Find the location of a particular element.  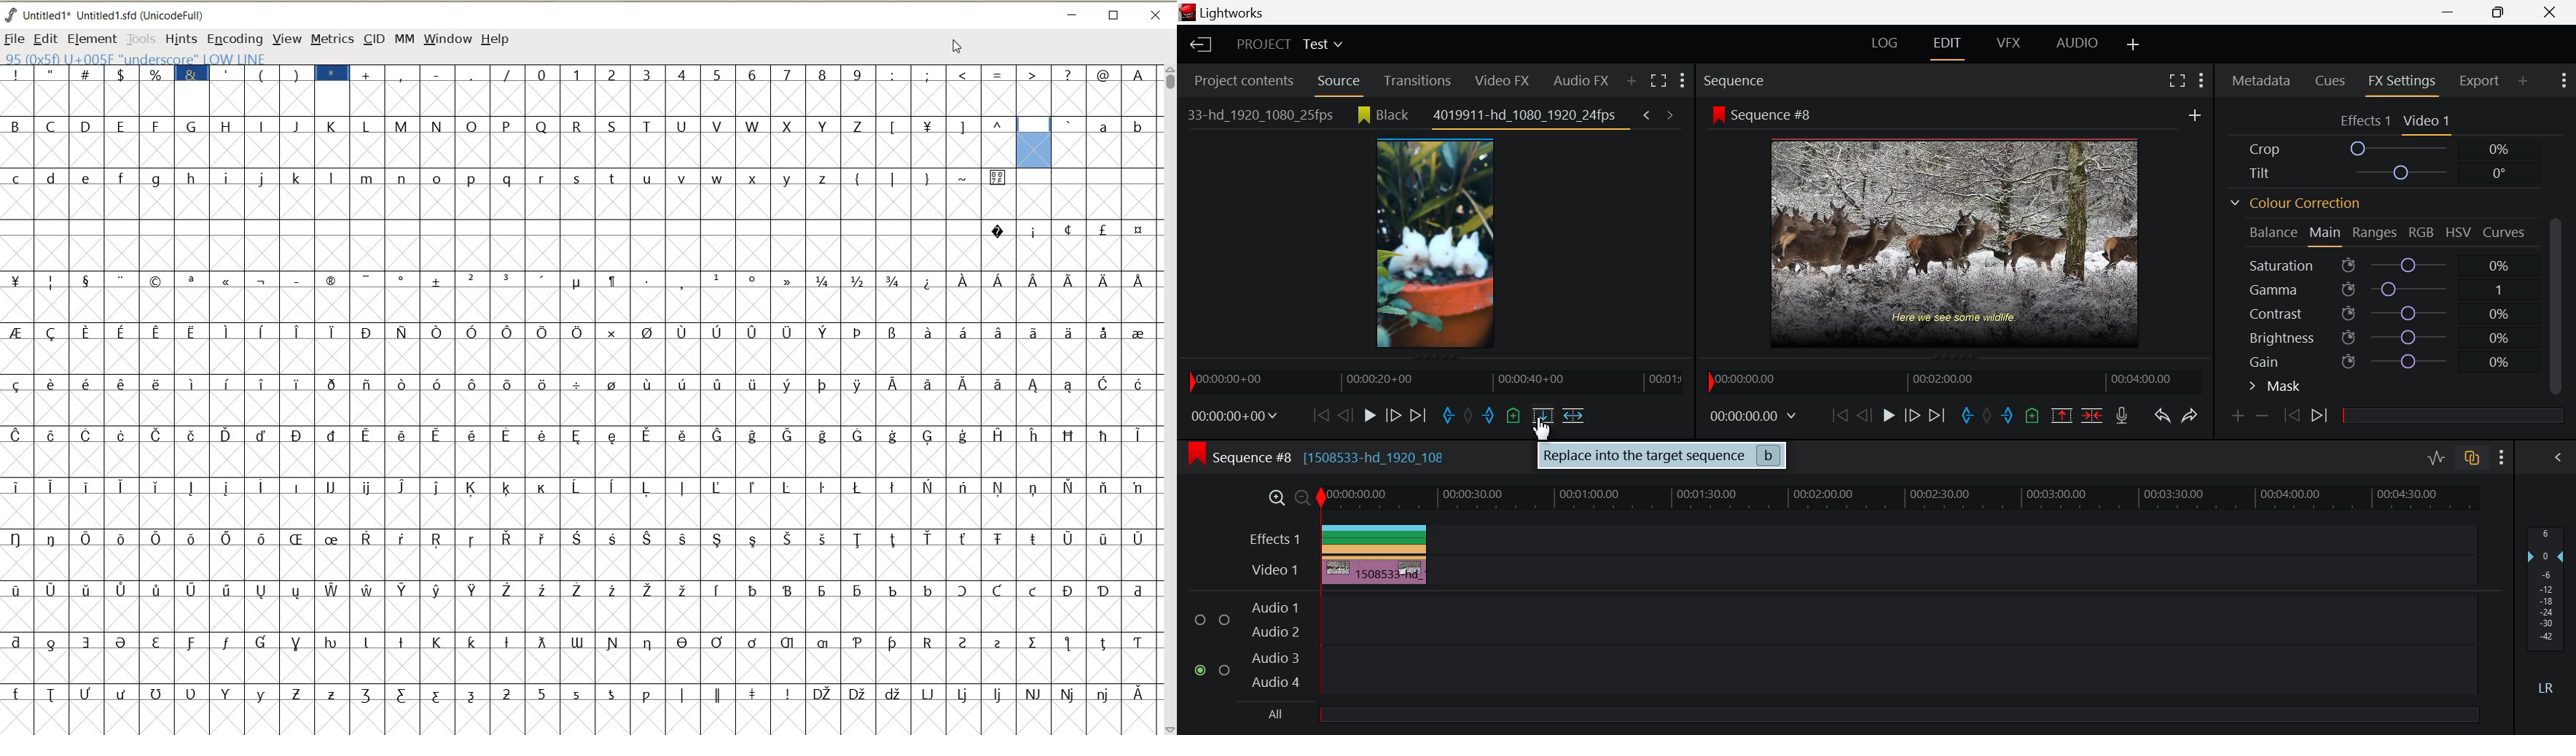

METRICS is located at coordinates (331, 39).